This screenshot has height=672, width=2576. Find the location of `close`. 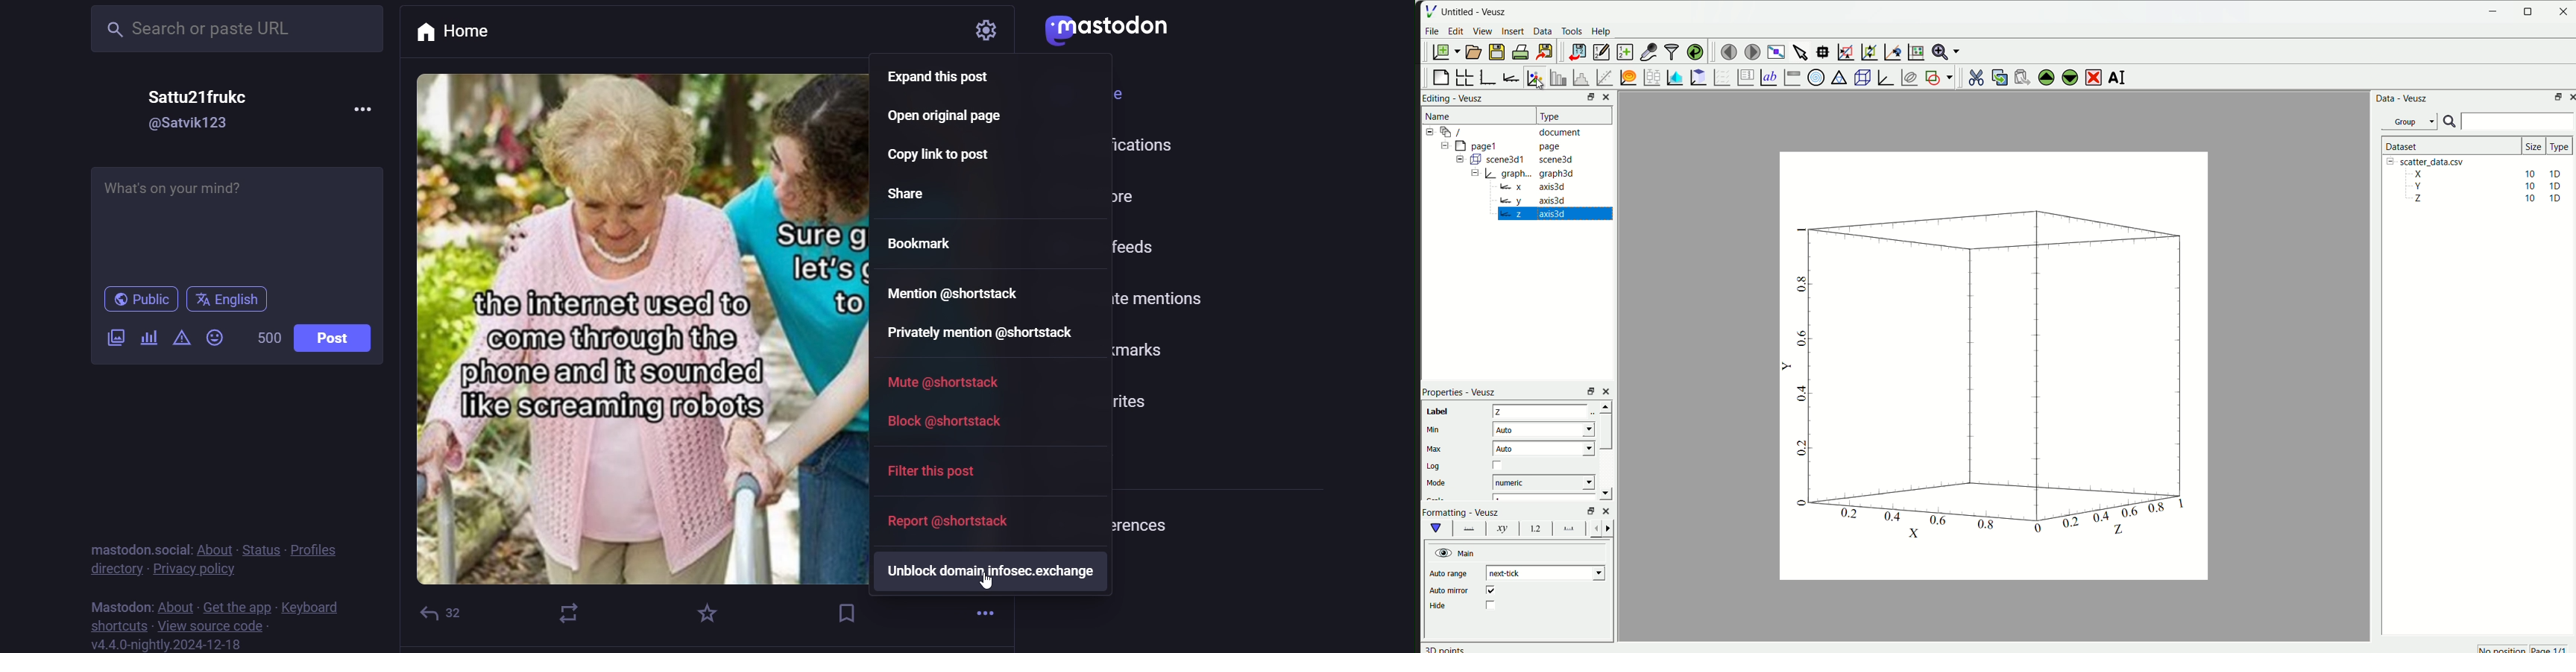

close is located at coordinates (1608, 391).